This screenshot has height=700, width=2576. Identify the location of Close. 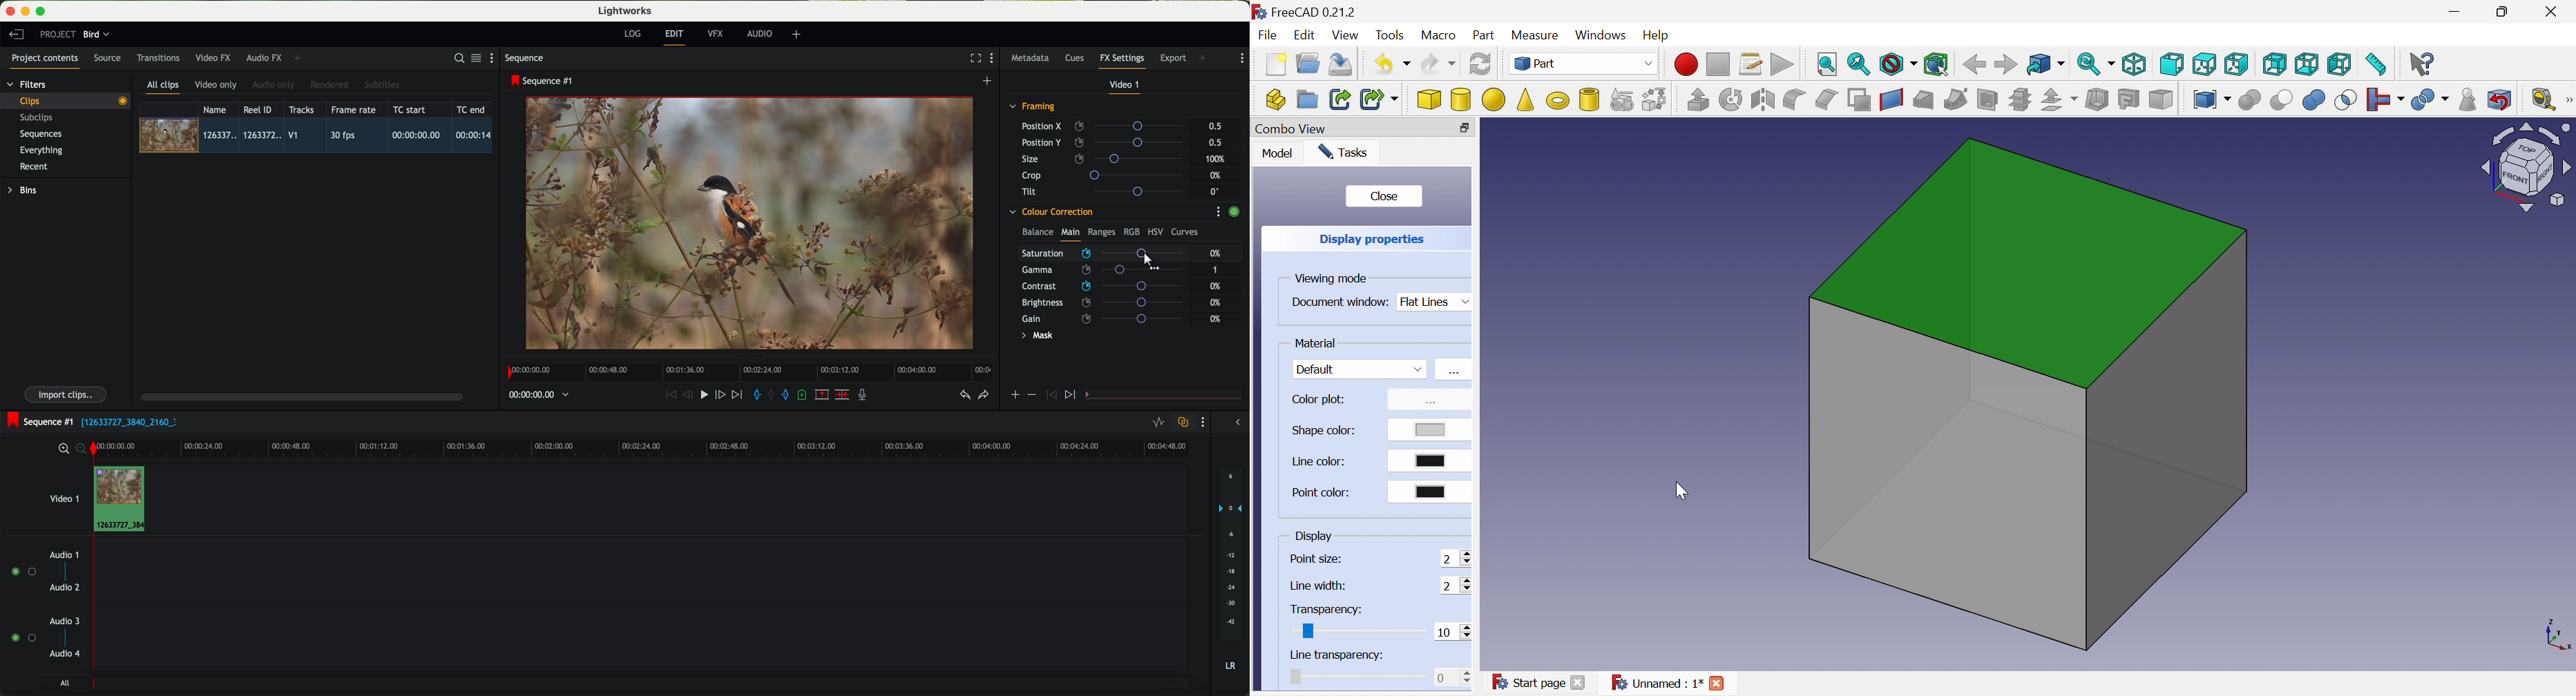
(1386, 195).